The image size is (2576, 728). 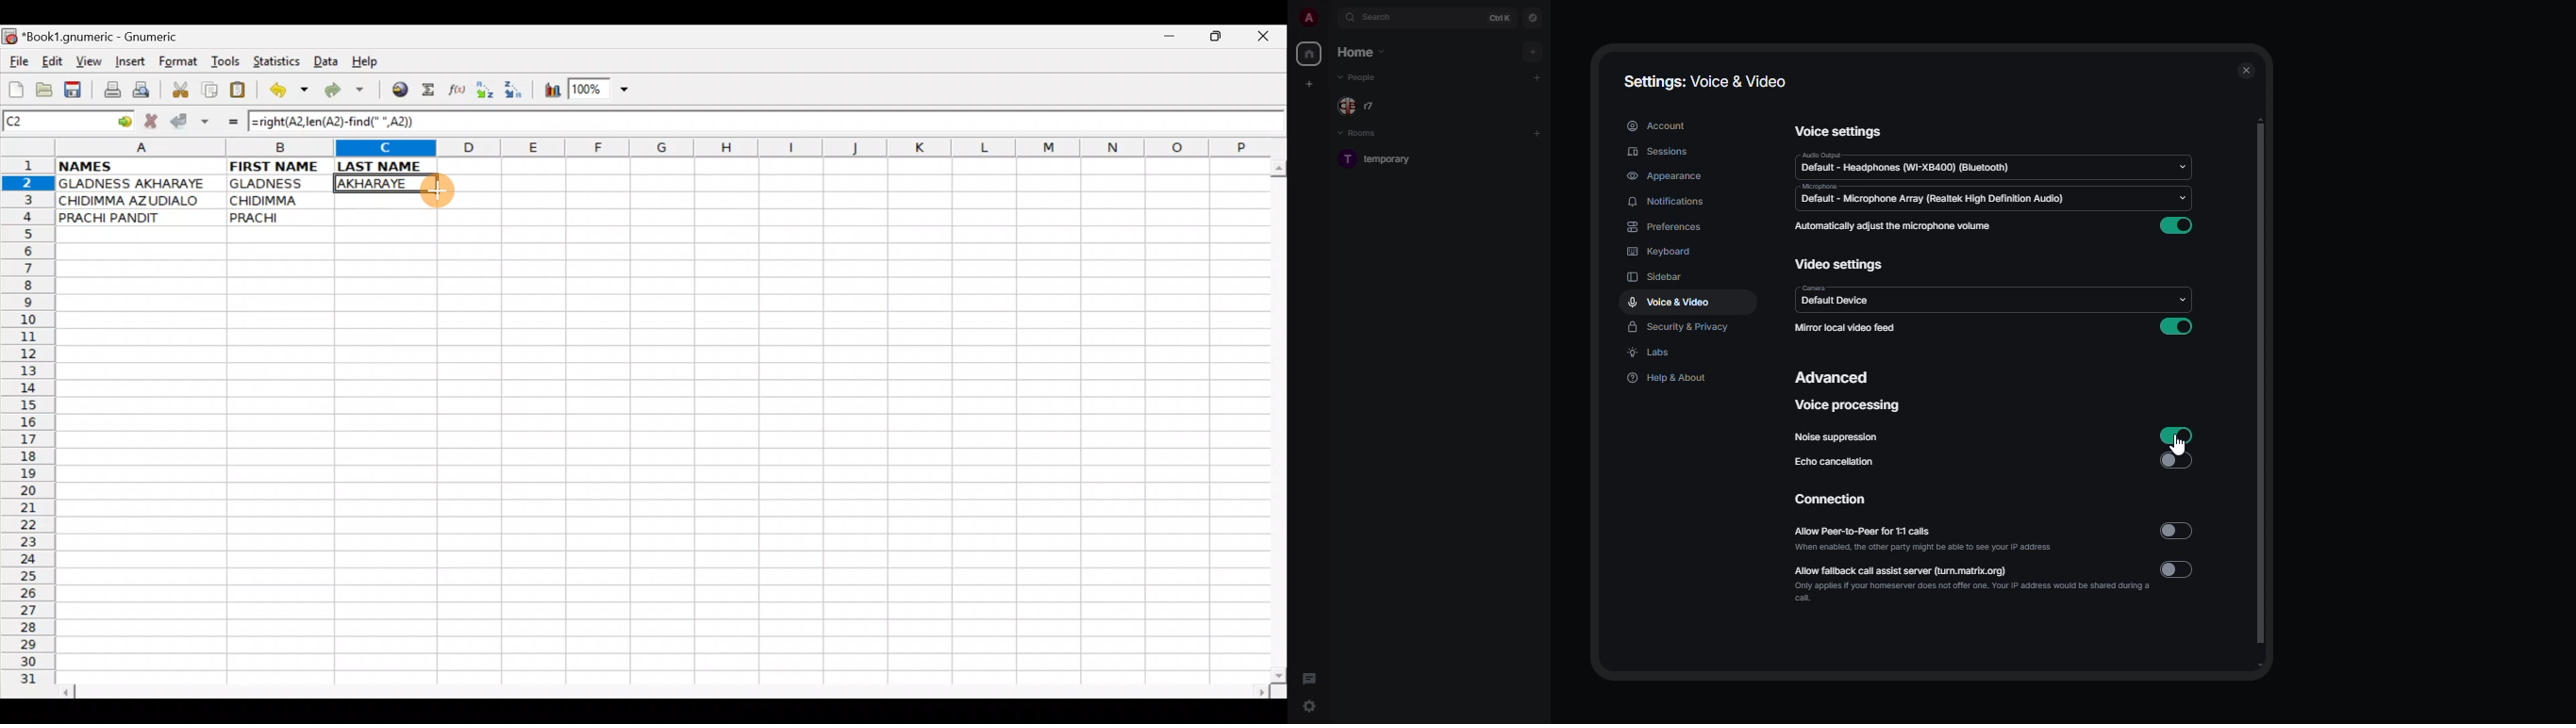 I want to click on allow fallback call assist server, so click(x=1967, y=583).